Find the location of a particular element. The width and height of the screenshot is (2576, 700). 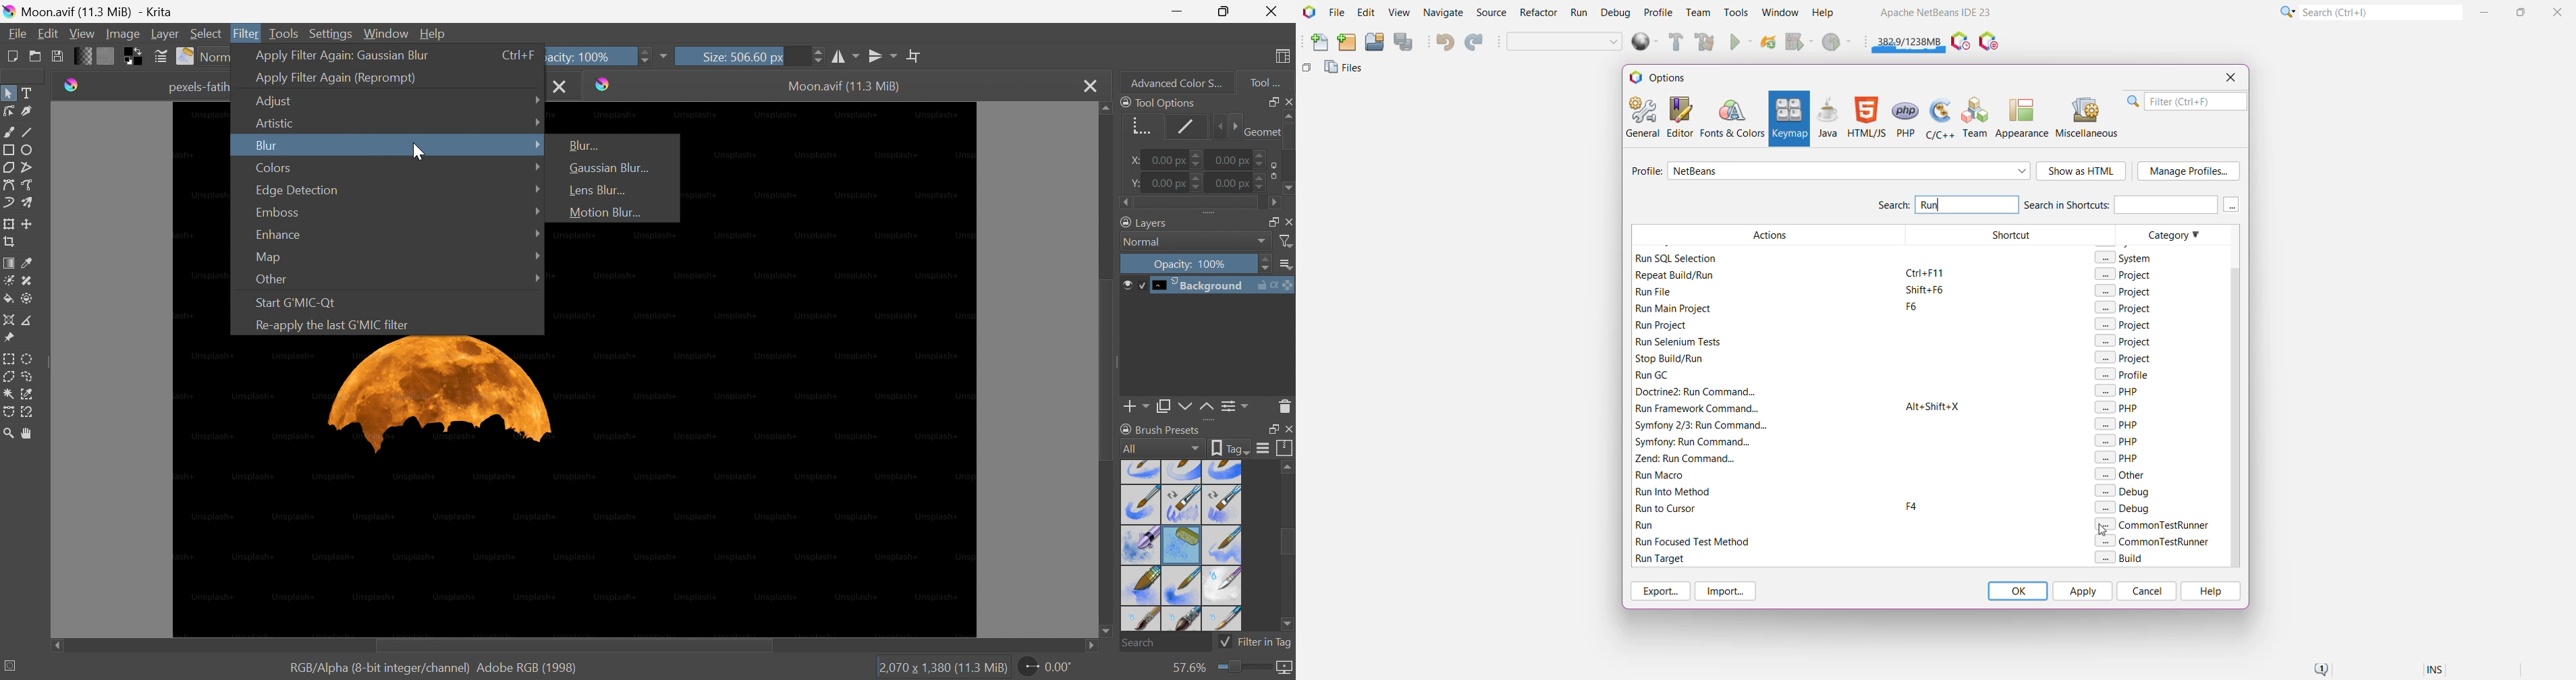

Filter in Tag is located at coordinates (1255, 644).